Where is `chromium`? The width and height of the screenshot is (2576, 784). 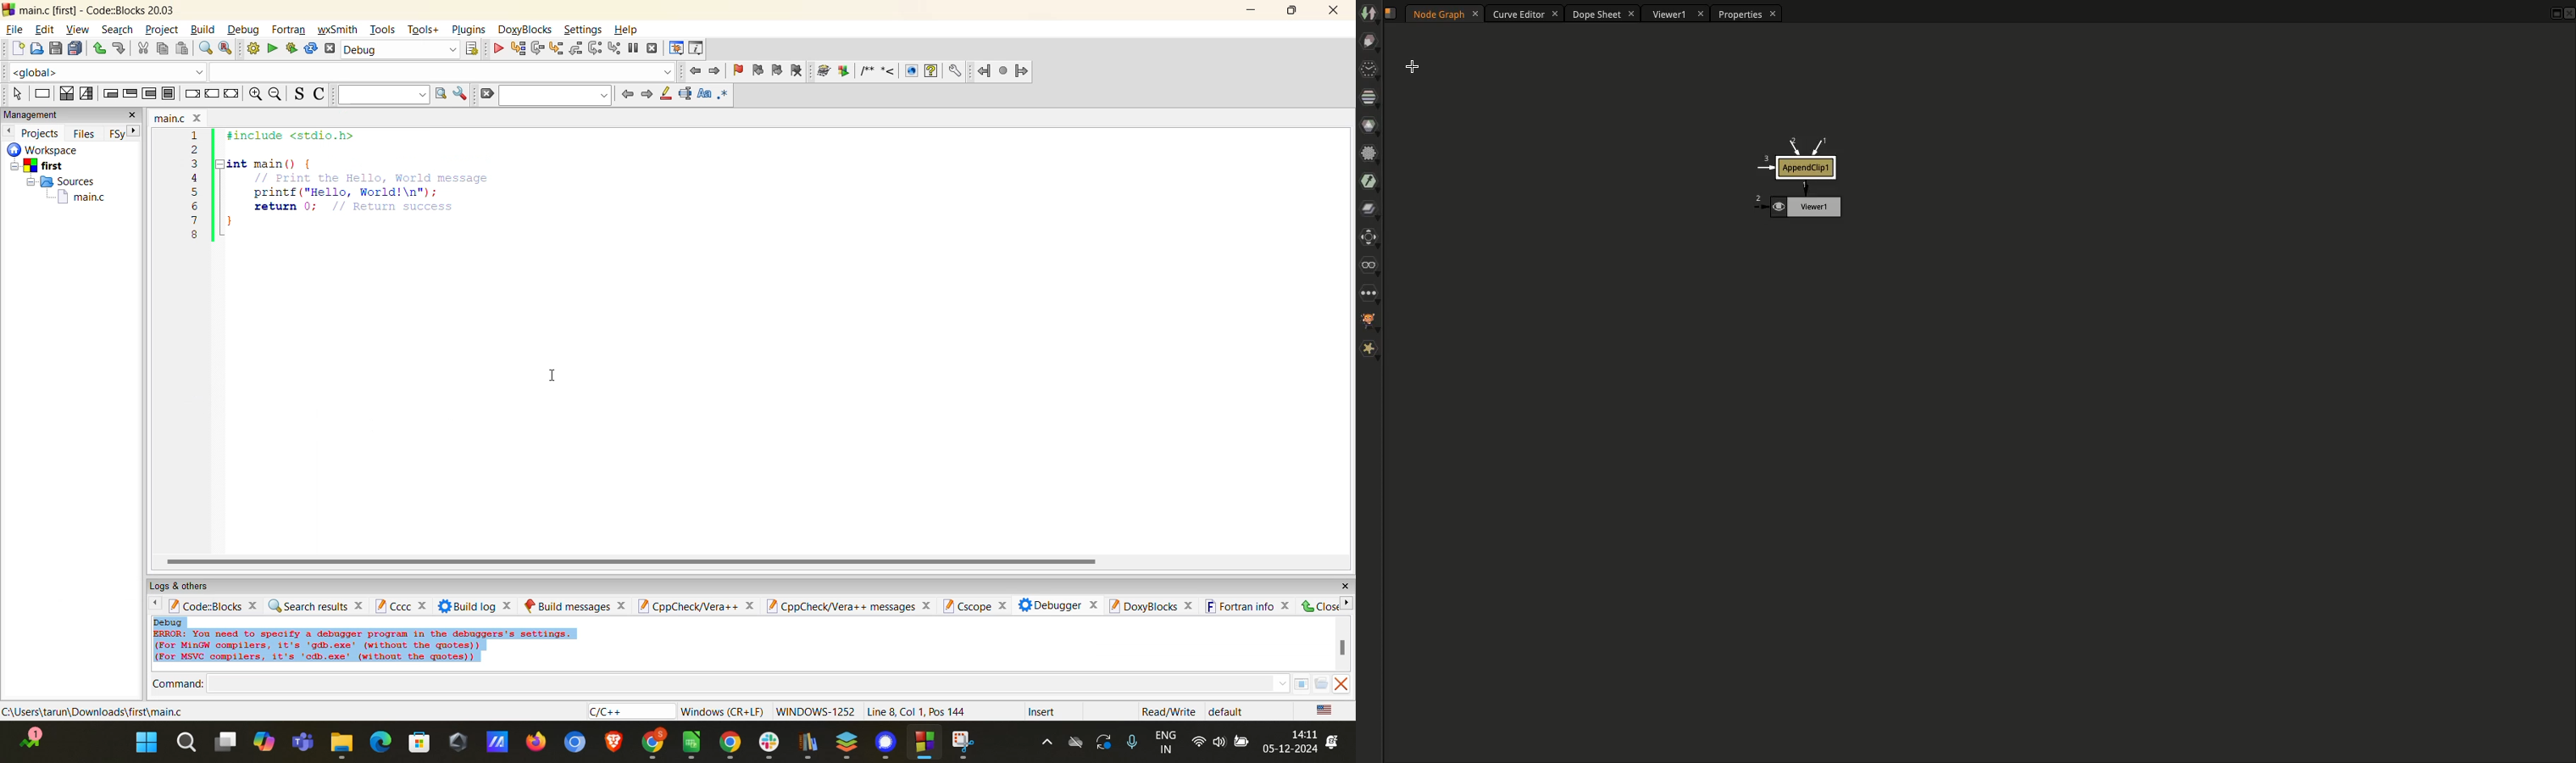 chromium is located at coordinates (571, 743).